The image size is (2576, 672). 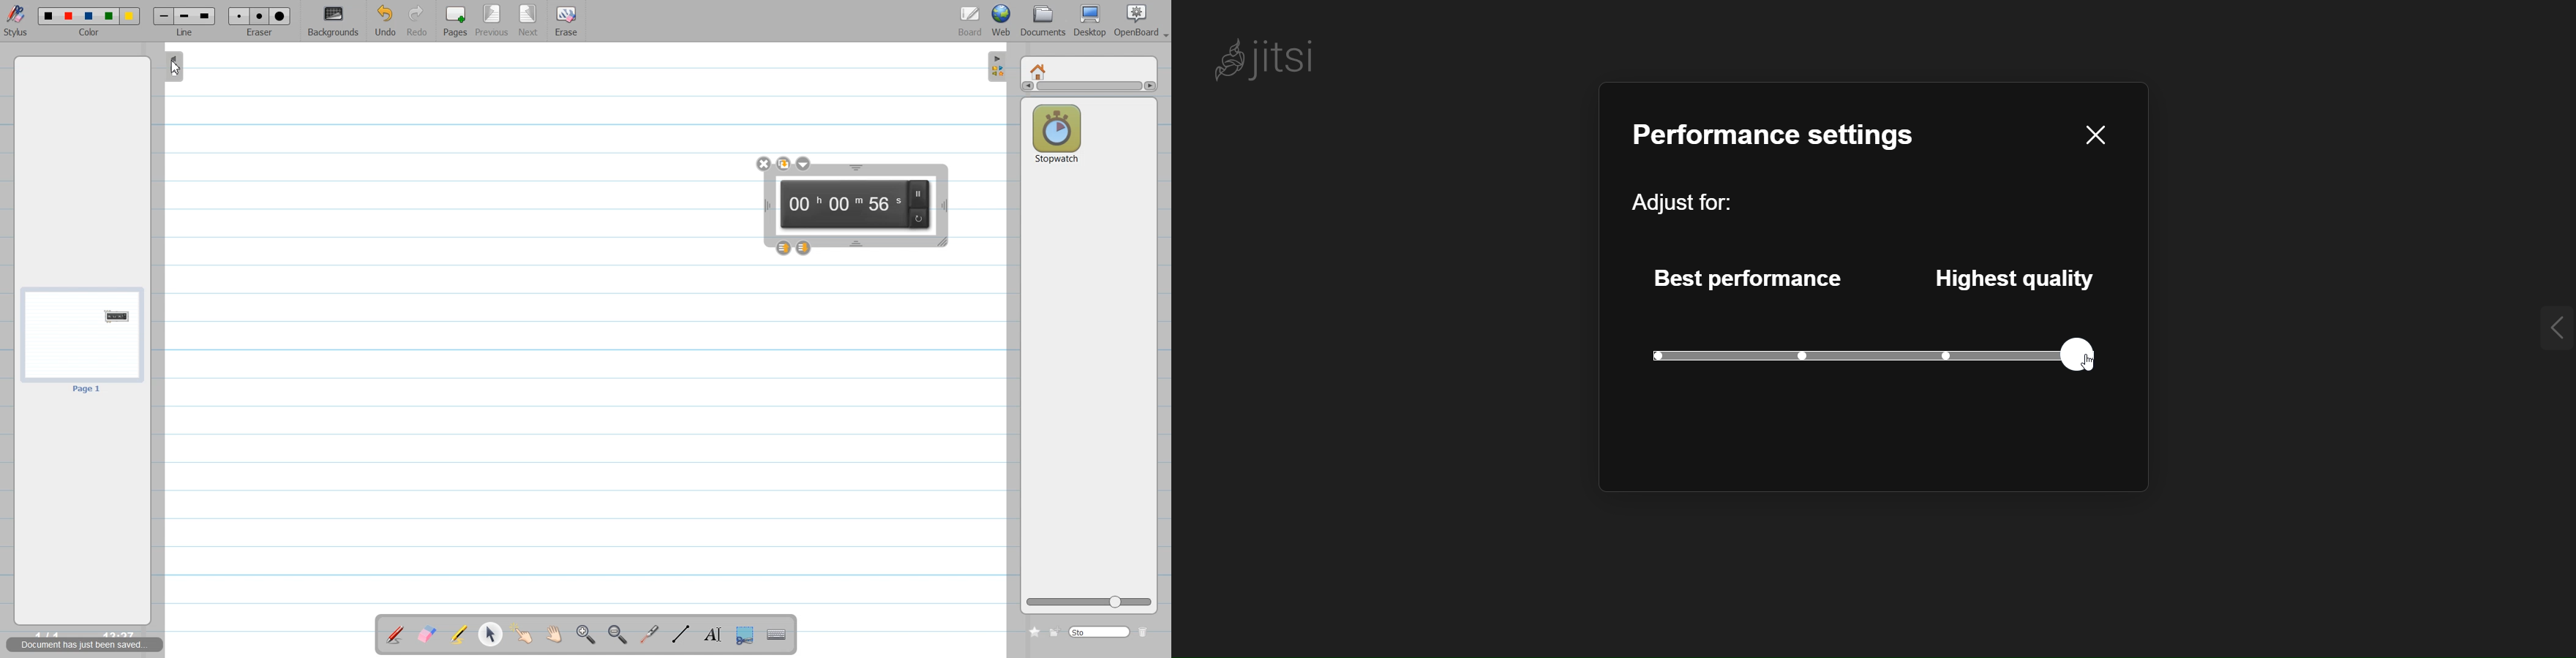 What do you see at coordinates (175, 68) in the screenshot?
I see `sidebar` at bounding box center [175, 68].